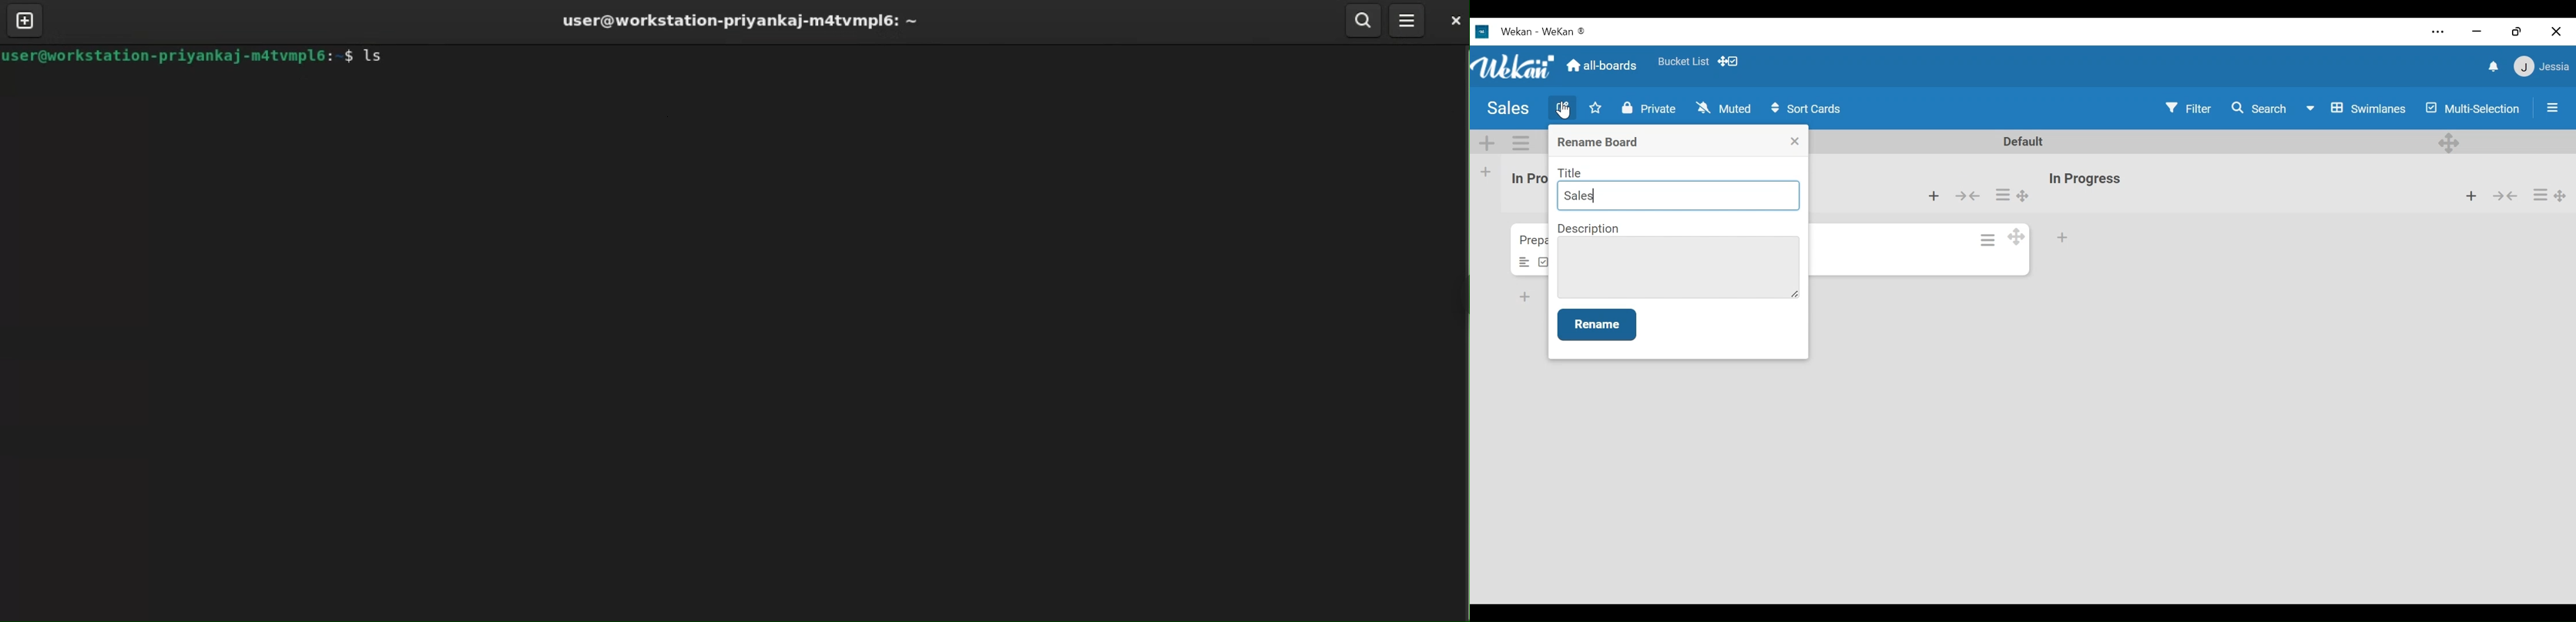 This screenshot has height=644, width=2576. What do you see at coordinates (176, 54) in the screenshot?
I see `user@workstation-priyankaj-m4tvmpl6: $` at bounding box center [176, 54].